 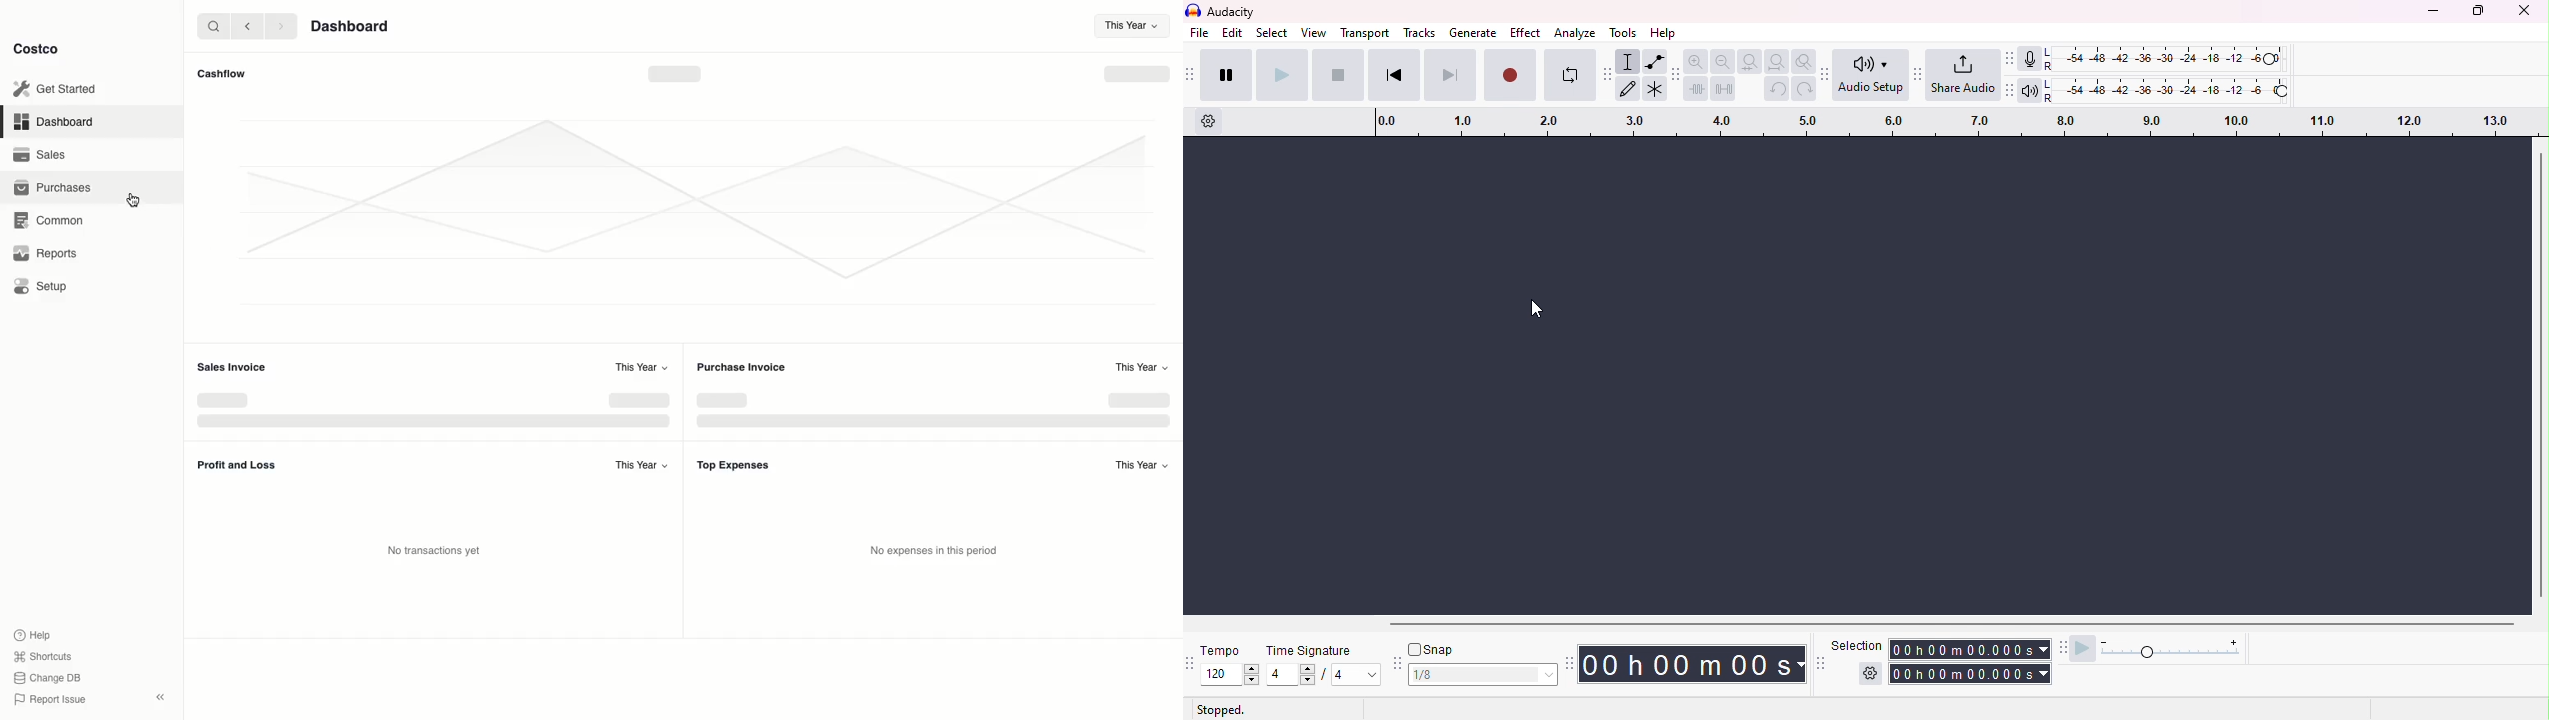 I want to click on multi, so click(x=1654, y=88).